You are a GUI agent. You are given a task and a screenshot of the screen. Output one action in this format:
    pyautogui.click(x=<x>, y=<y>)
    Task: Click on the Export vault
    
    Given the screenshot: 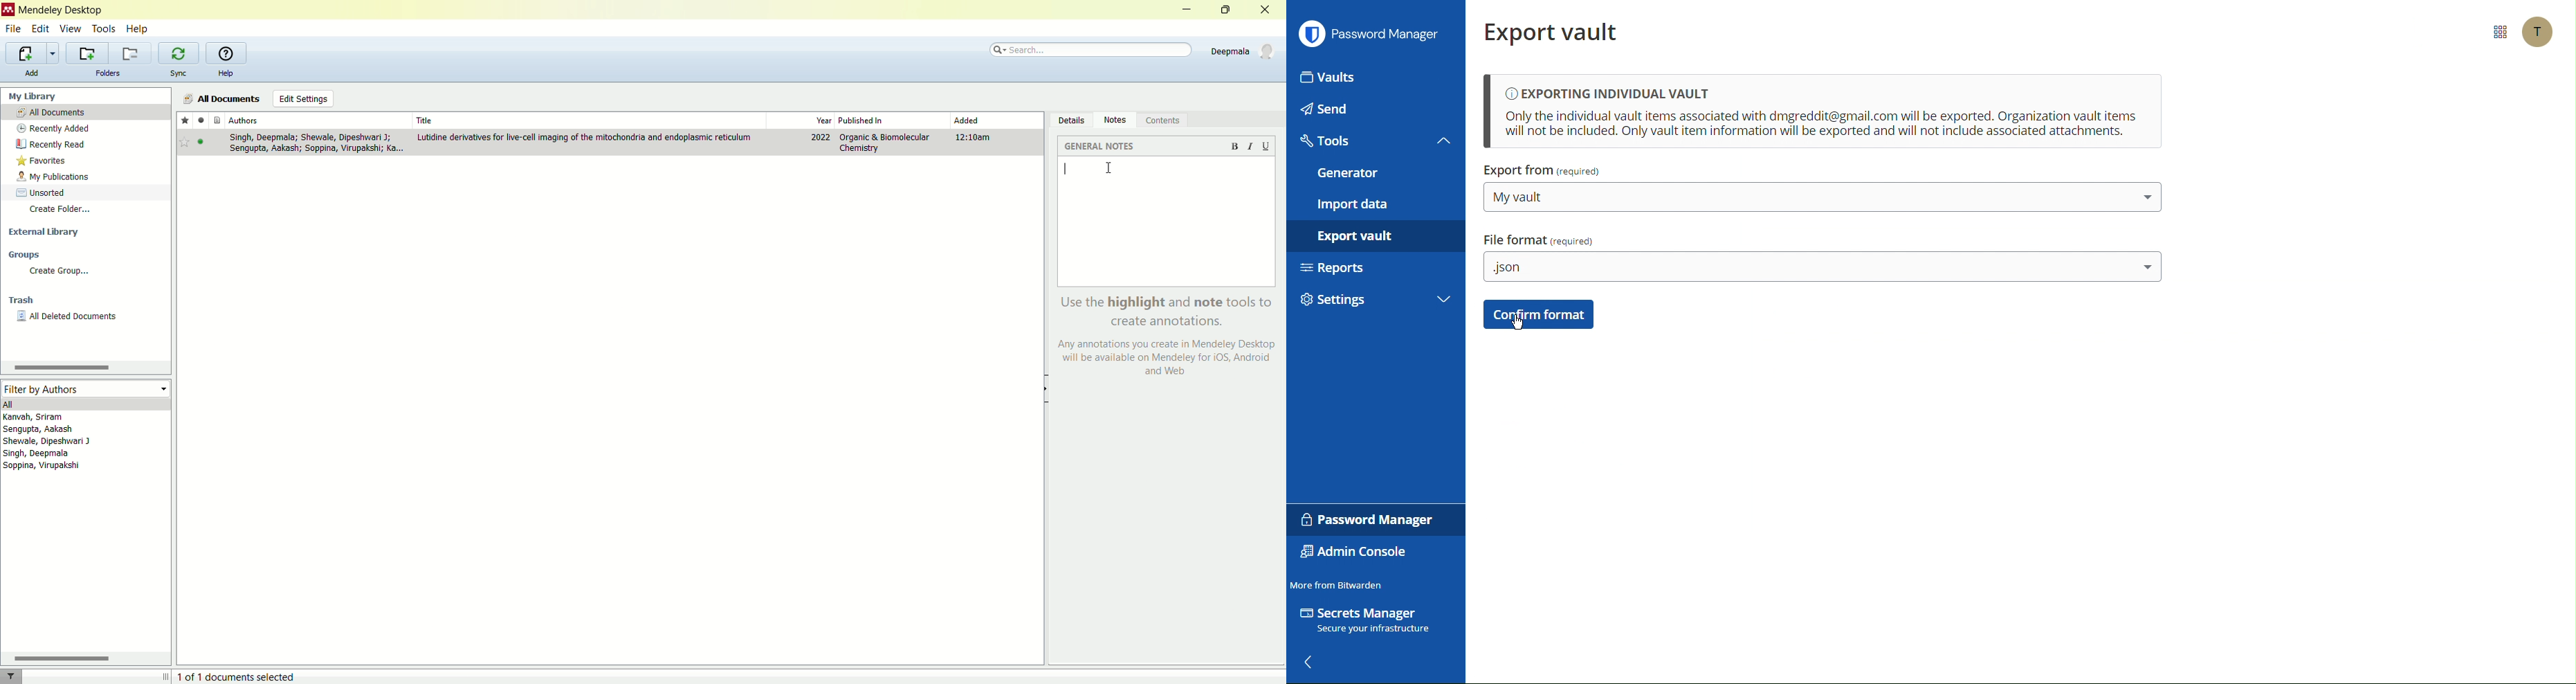 What is the action you would take?
    pyautogui.click(x=1367, y=238)
    